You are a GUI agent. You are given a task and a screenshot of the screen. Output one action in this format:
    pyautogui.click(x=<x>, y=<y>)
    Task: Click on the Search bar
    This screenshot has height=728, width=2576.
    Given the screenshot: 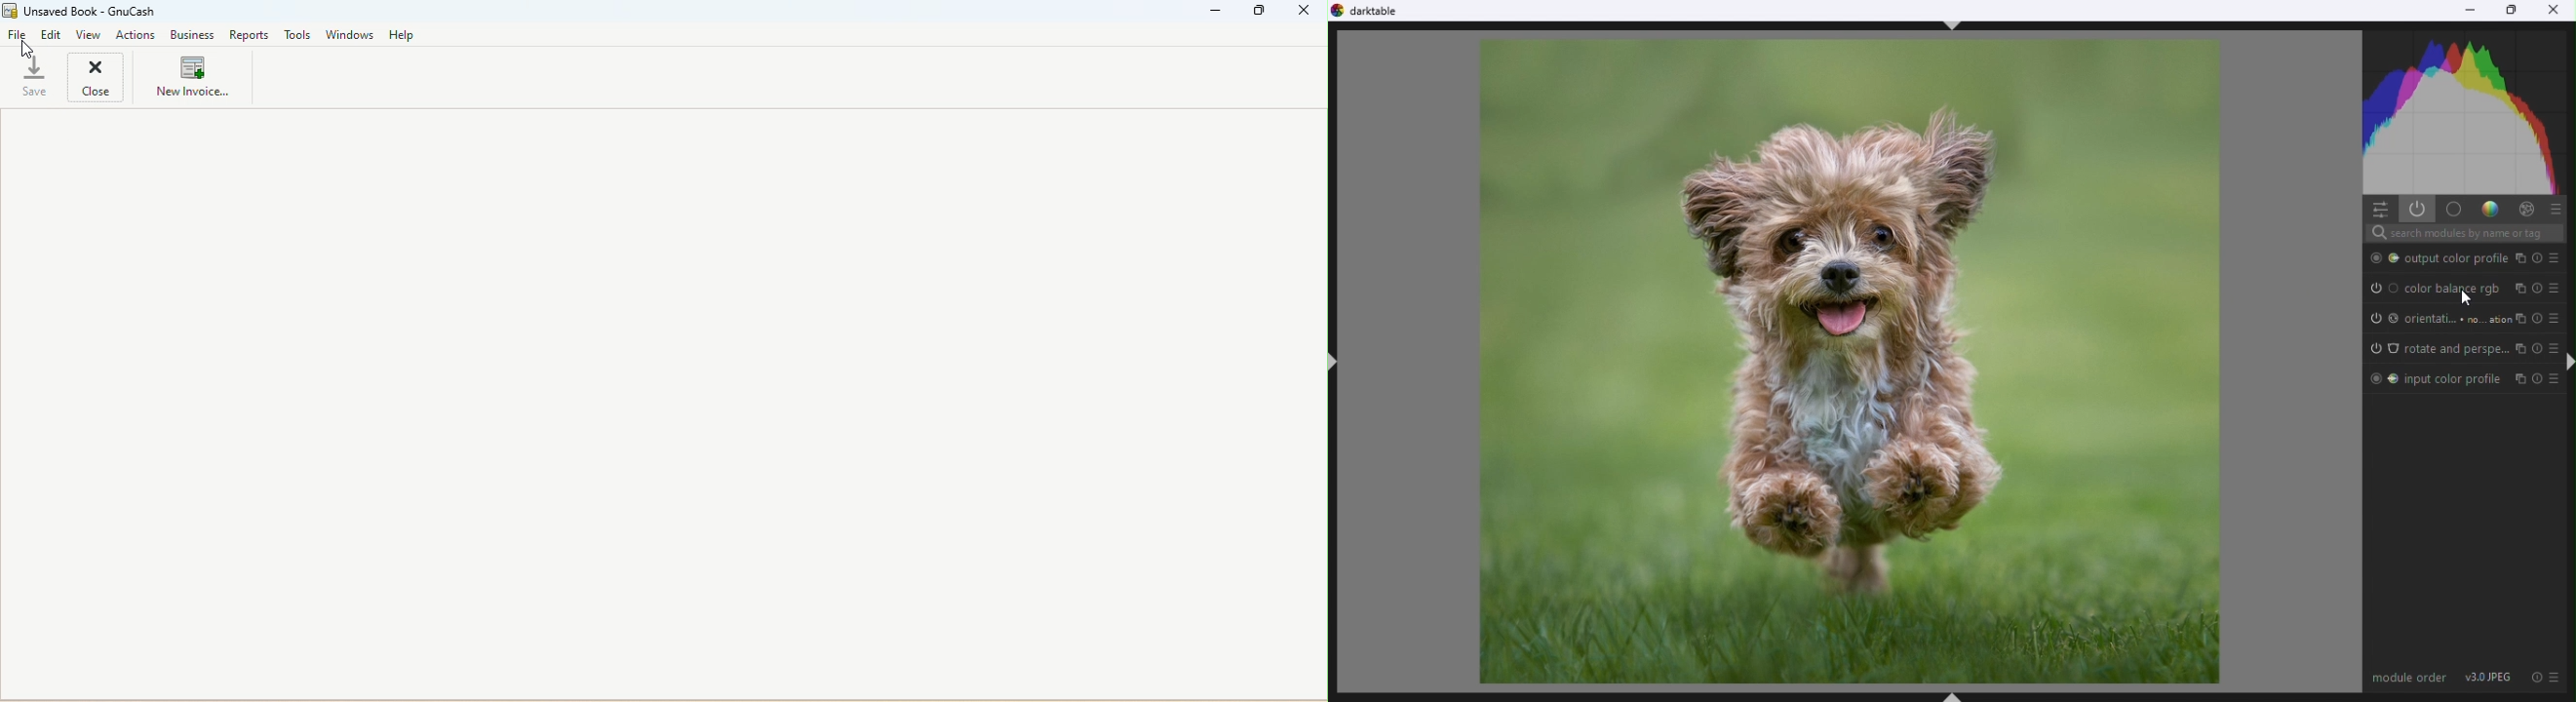 What is the action you would take?
    pyautogui.click(x=2464, y=233)
    